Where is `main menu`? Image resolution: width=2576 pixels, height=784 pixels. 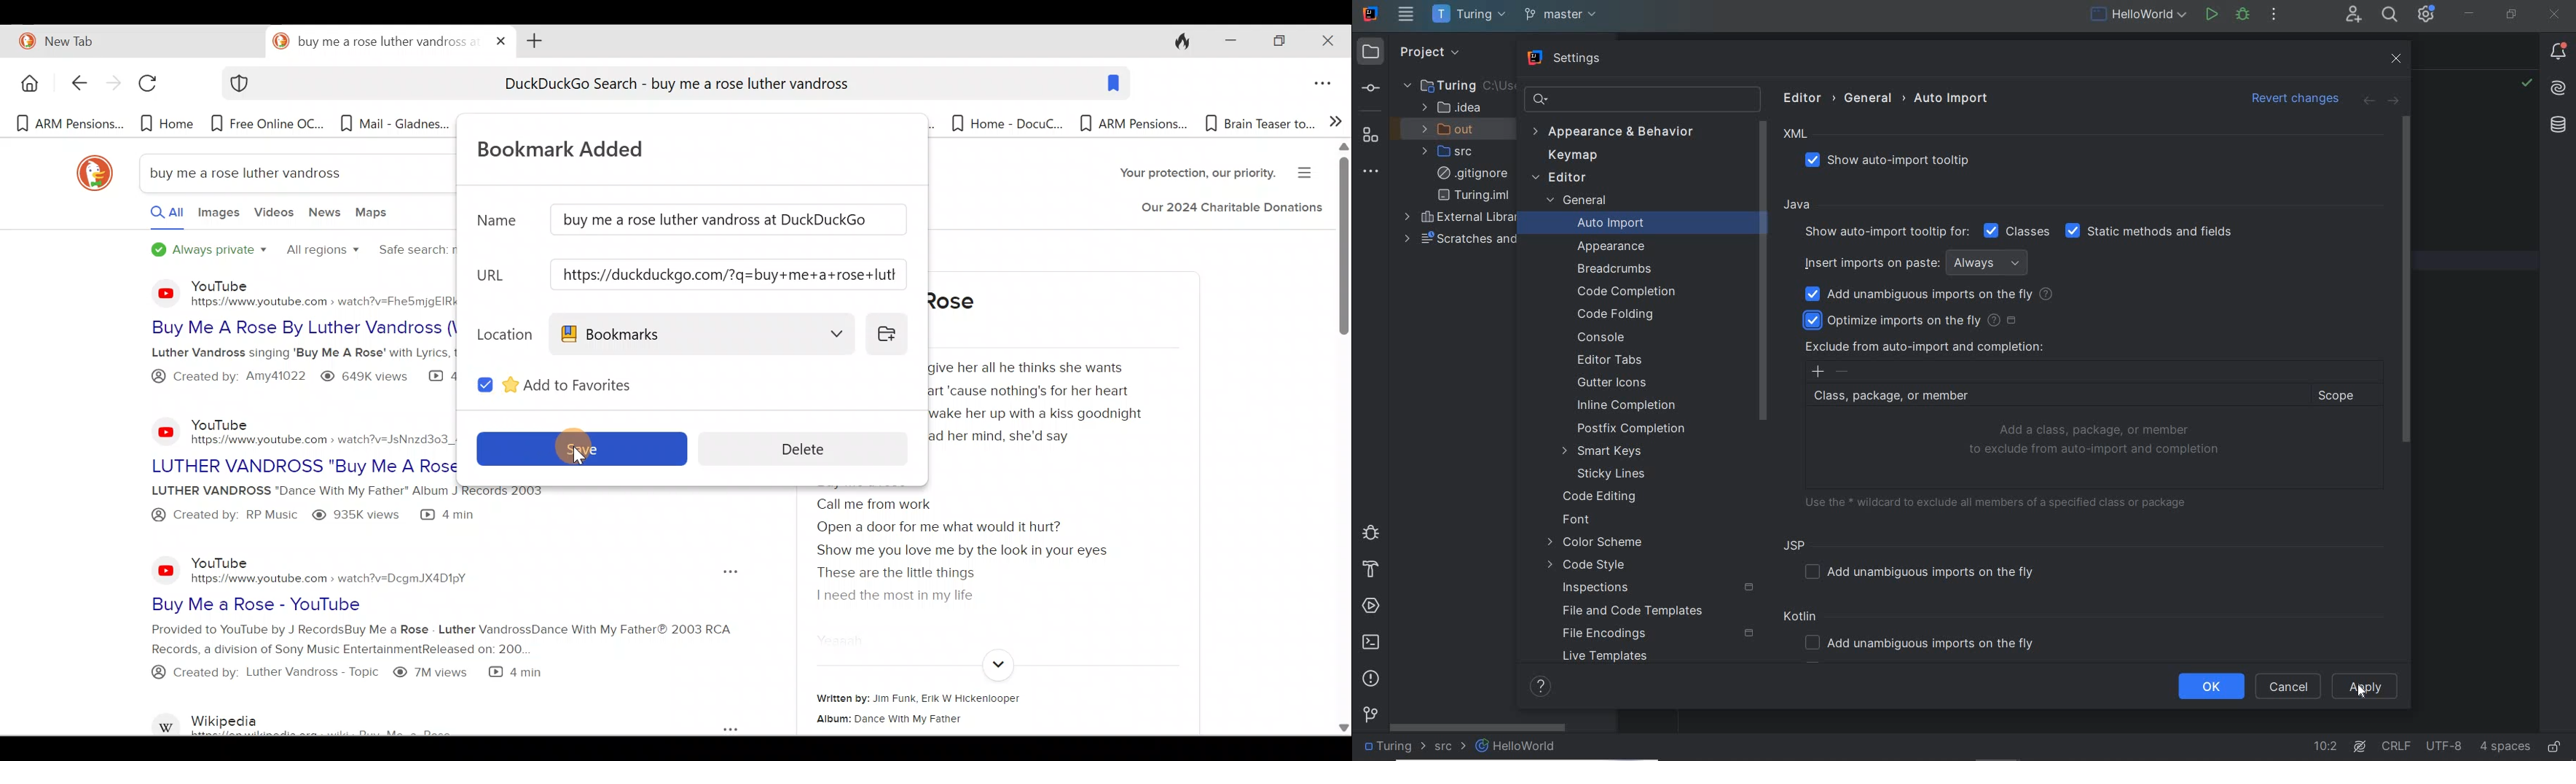 main menu is located at coordinates (1406, 14).